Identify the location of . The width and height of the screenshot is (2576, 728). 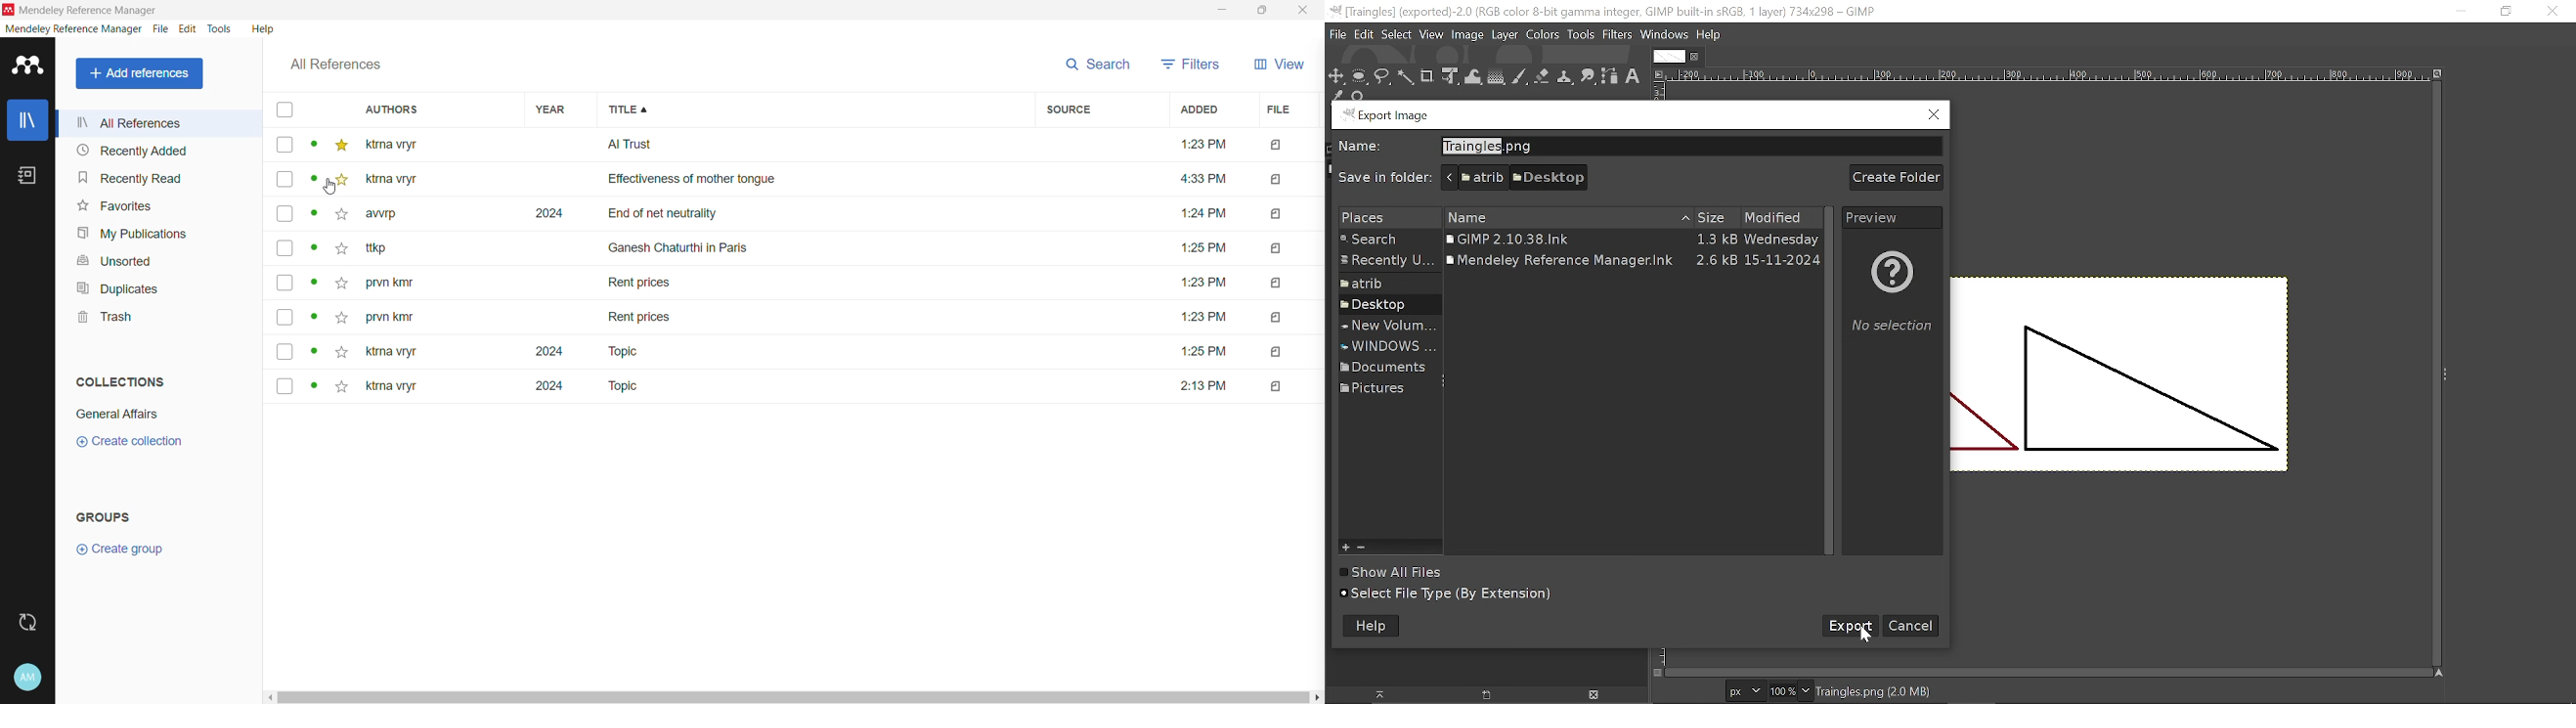
(401, 179).